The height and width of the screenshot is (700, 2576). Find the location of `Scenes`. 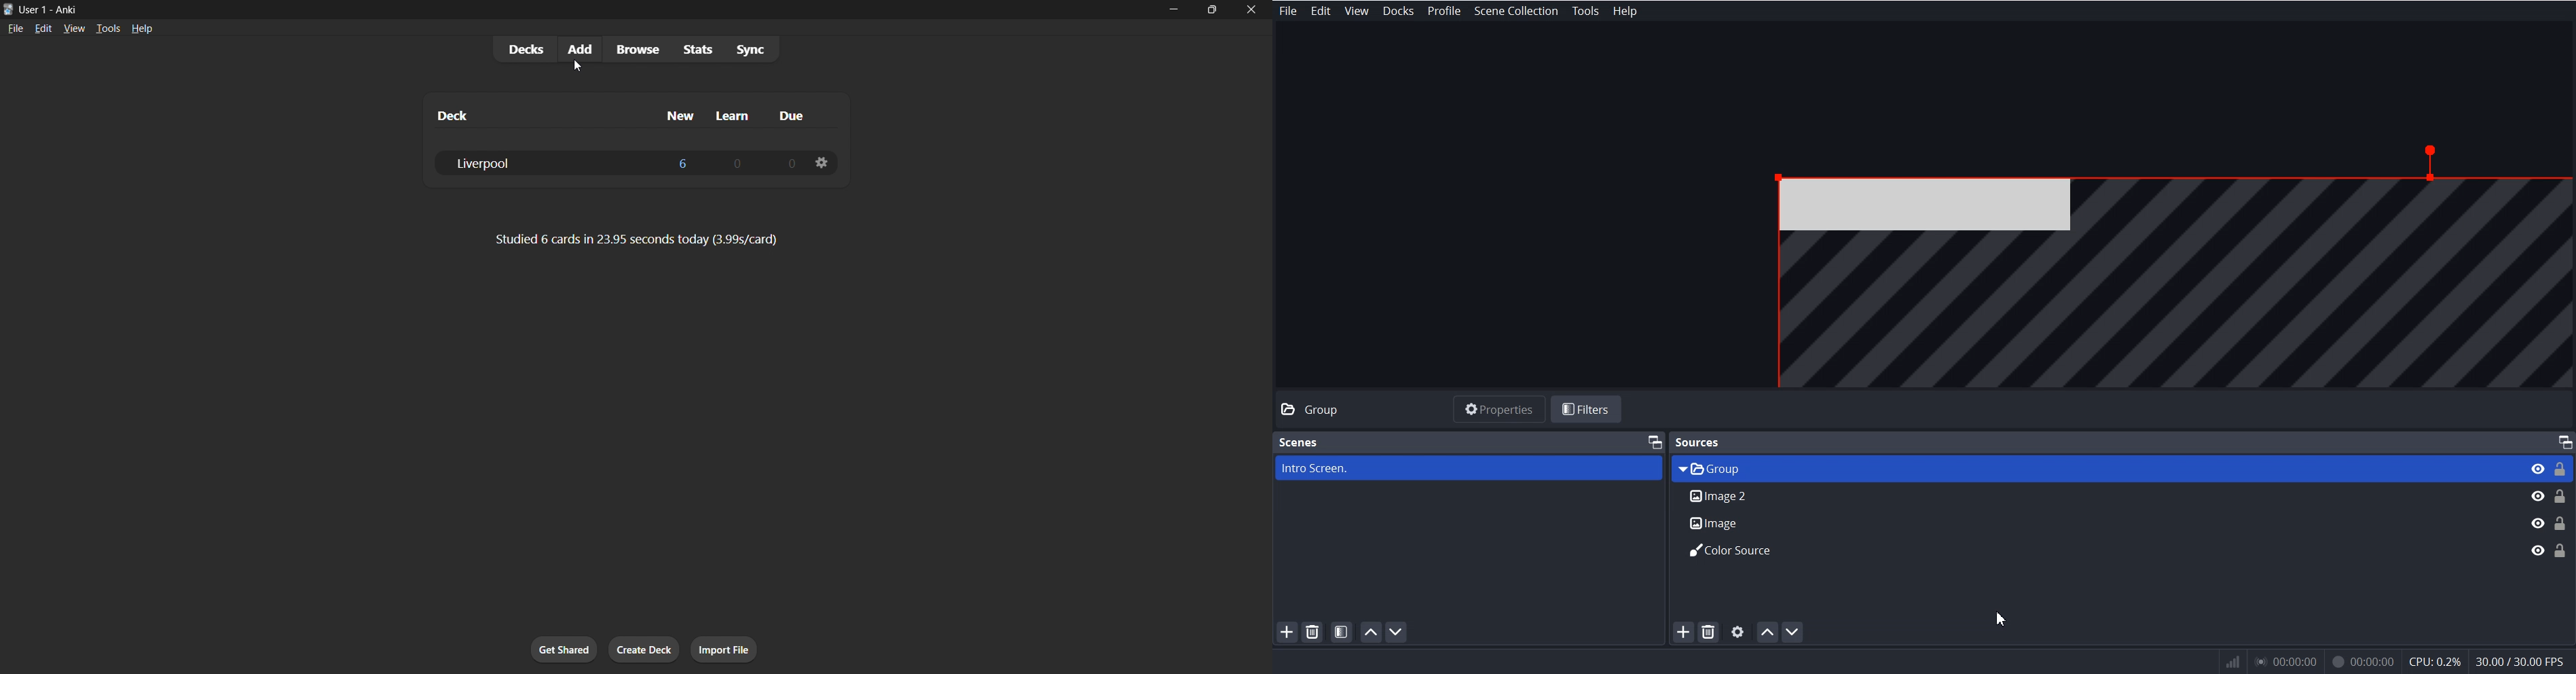

Scenes is located at coordinates (1298, 442).